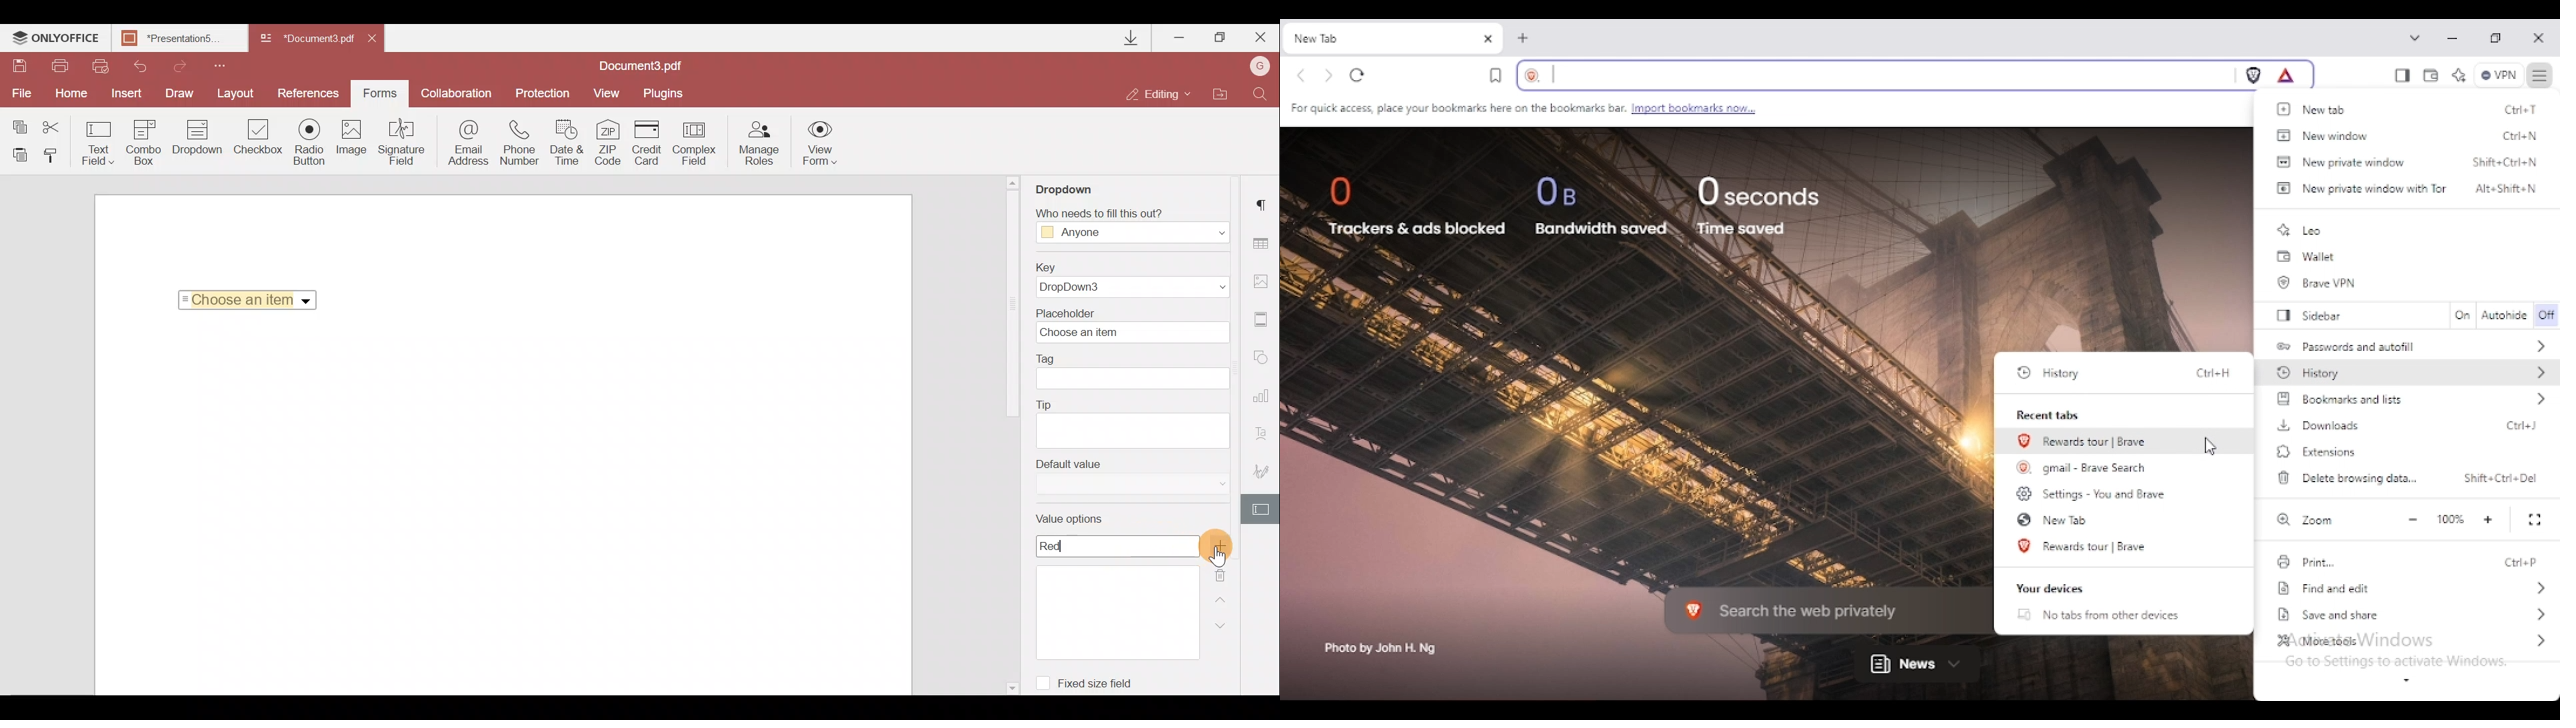  I want to click on downloads, so click(2318, 425).